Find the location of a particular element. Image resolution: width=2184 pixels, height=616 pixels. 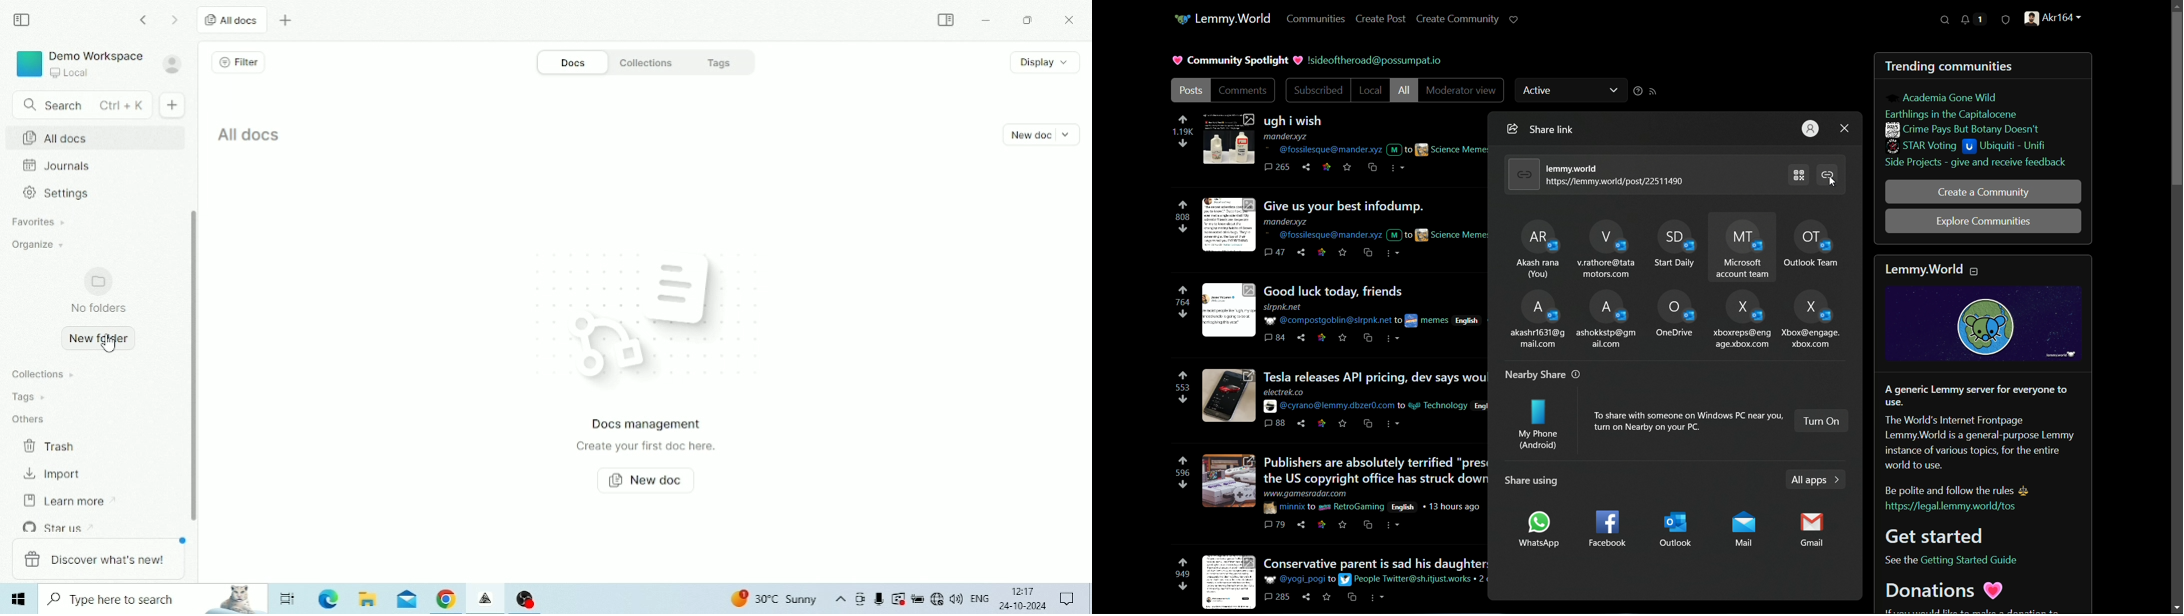

community spotlight is located at coordinates (1237, 59).